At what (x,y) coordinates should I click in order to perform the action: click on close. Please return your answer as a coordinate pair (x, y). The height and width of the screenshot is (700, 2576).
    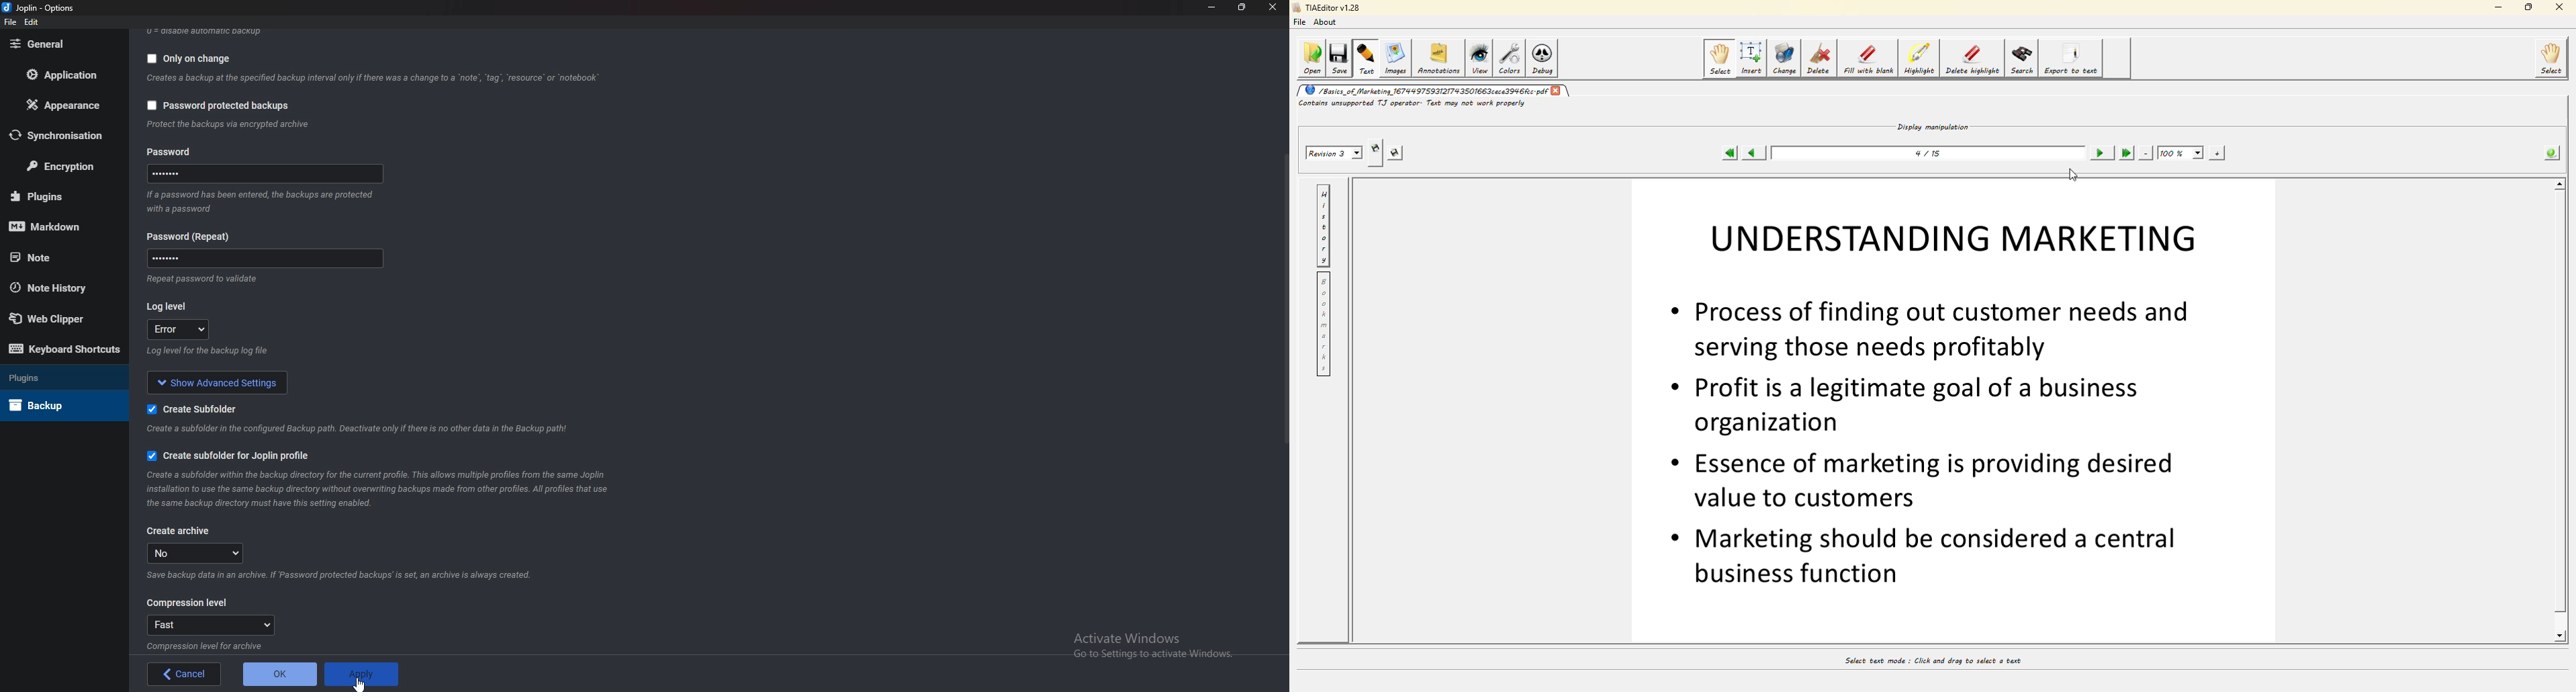
    Looking at the image, I should click on (1275, 7).